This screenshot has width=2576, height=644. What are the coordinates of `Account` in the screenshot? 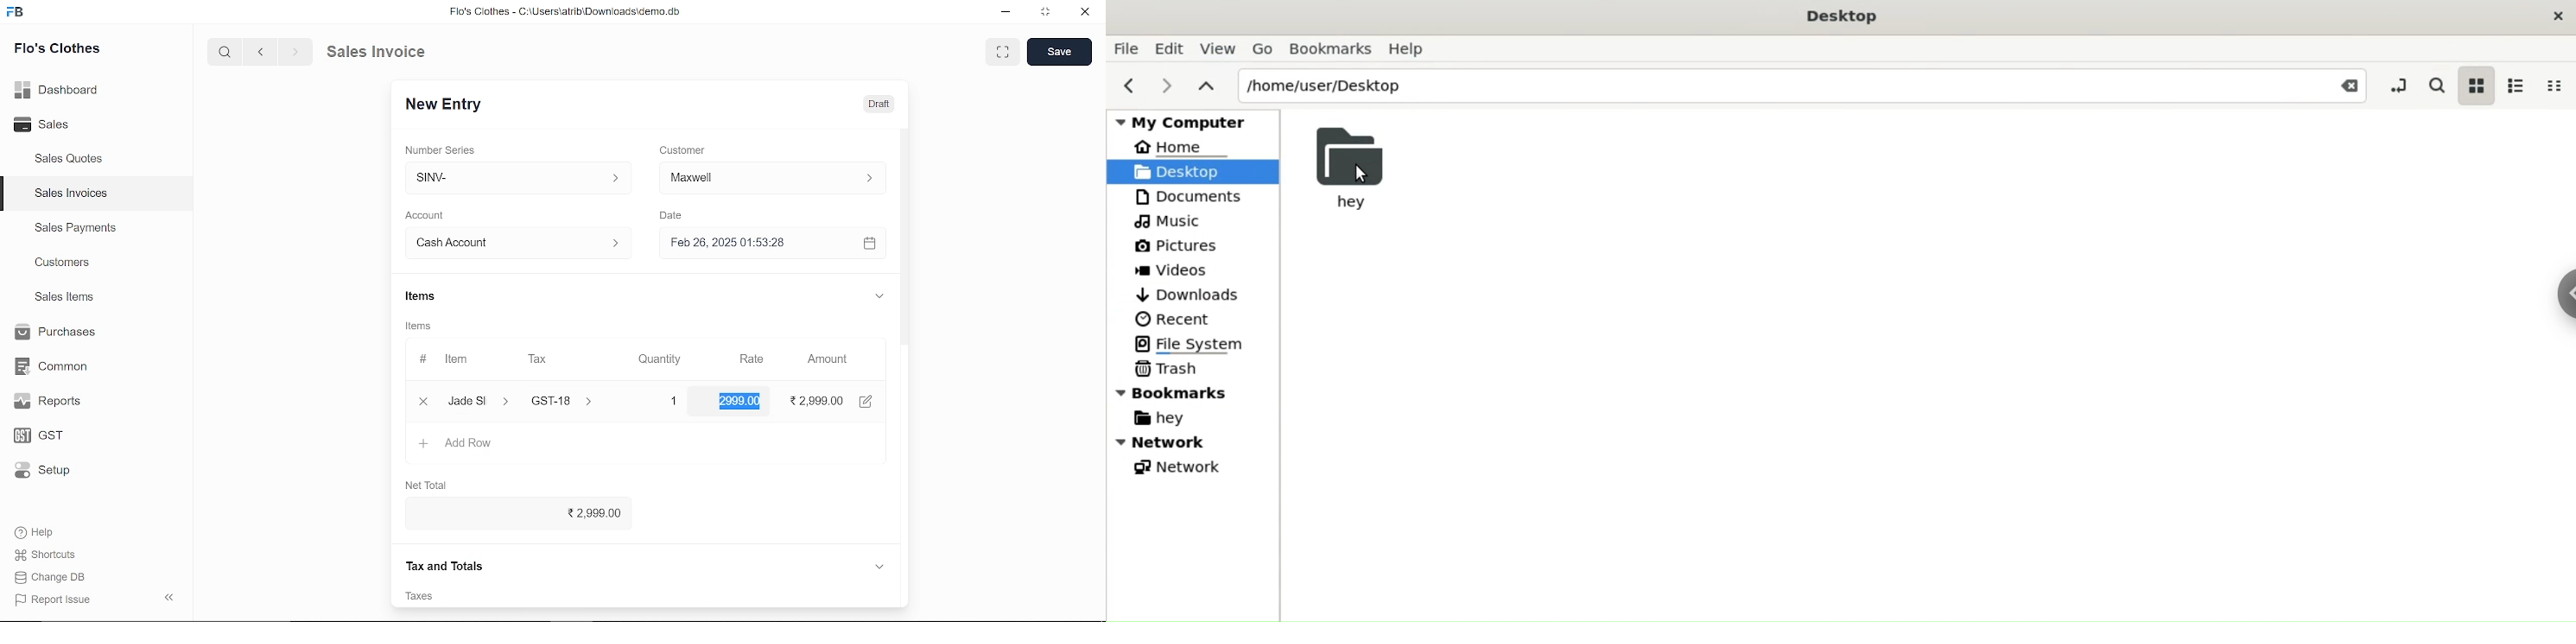 It's located at (429, 216).